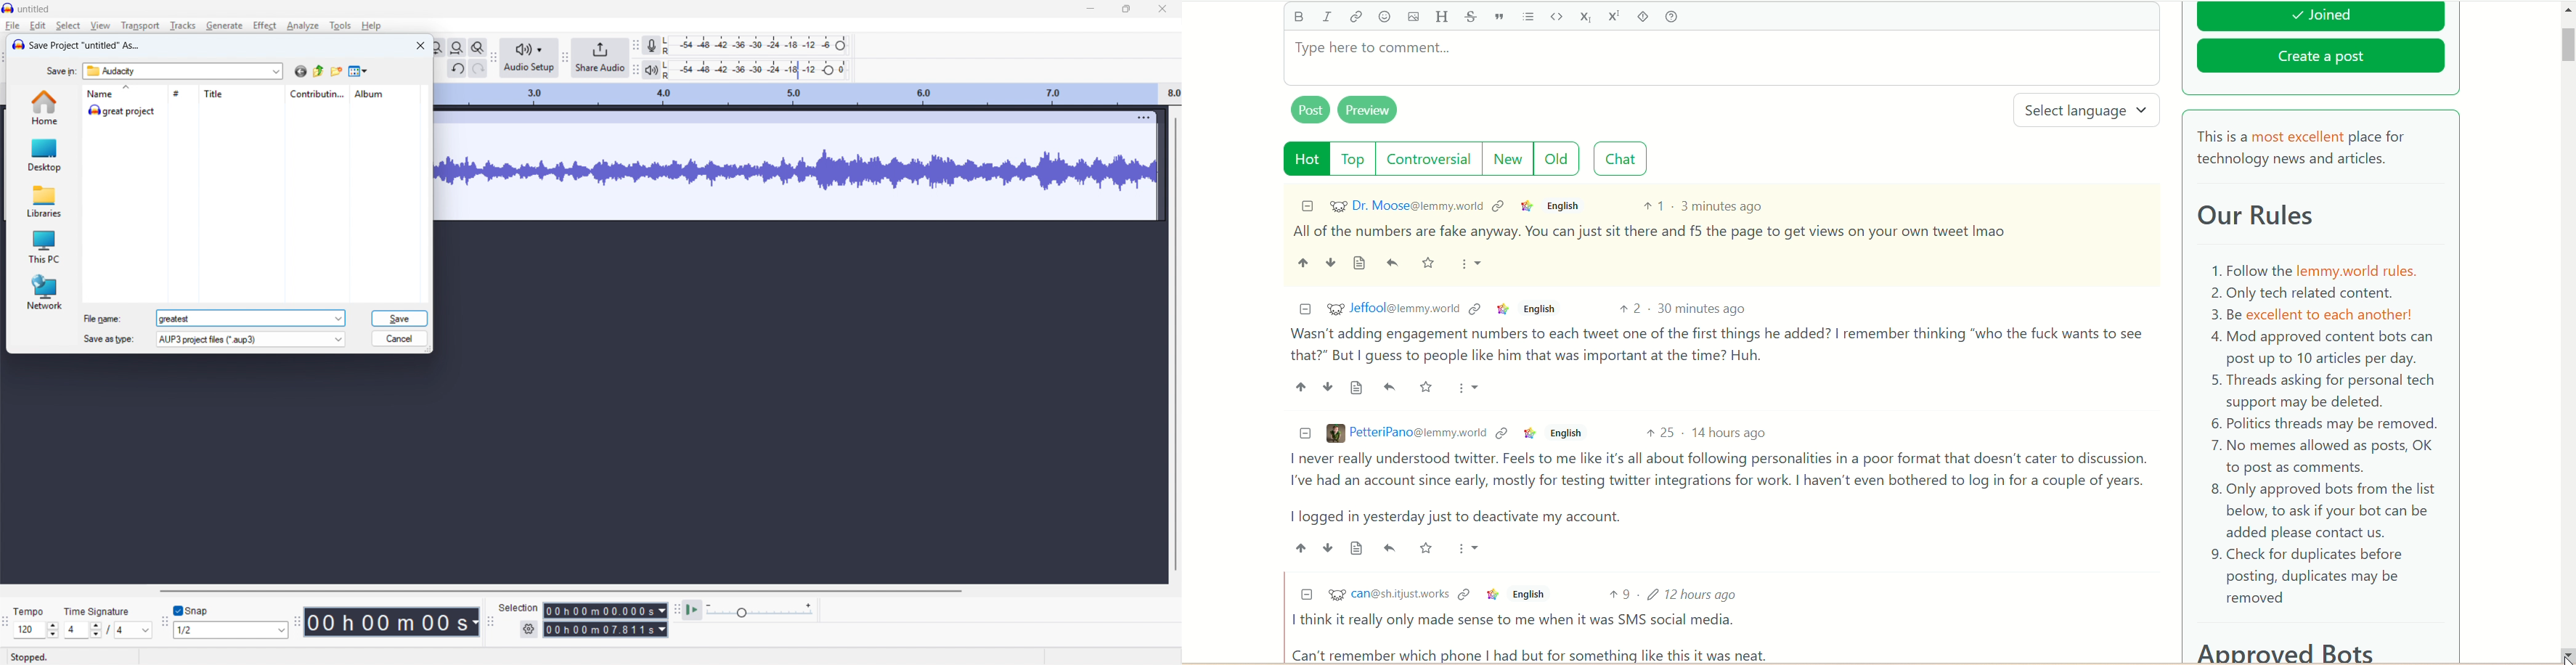 Image resolution: width=2576 pixels, height=672 pixels. What do you see at coordinates (1390, 547) in the screenshot?
I see `Share` at bounding box center [1390, 547].